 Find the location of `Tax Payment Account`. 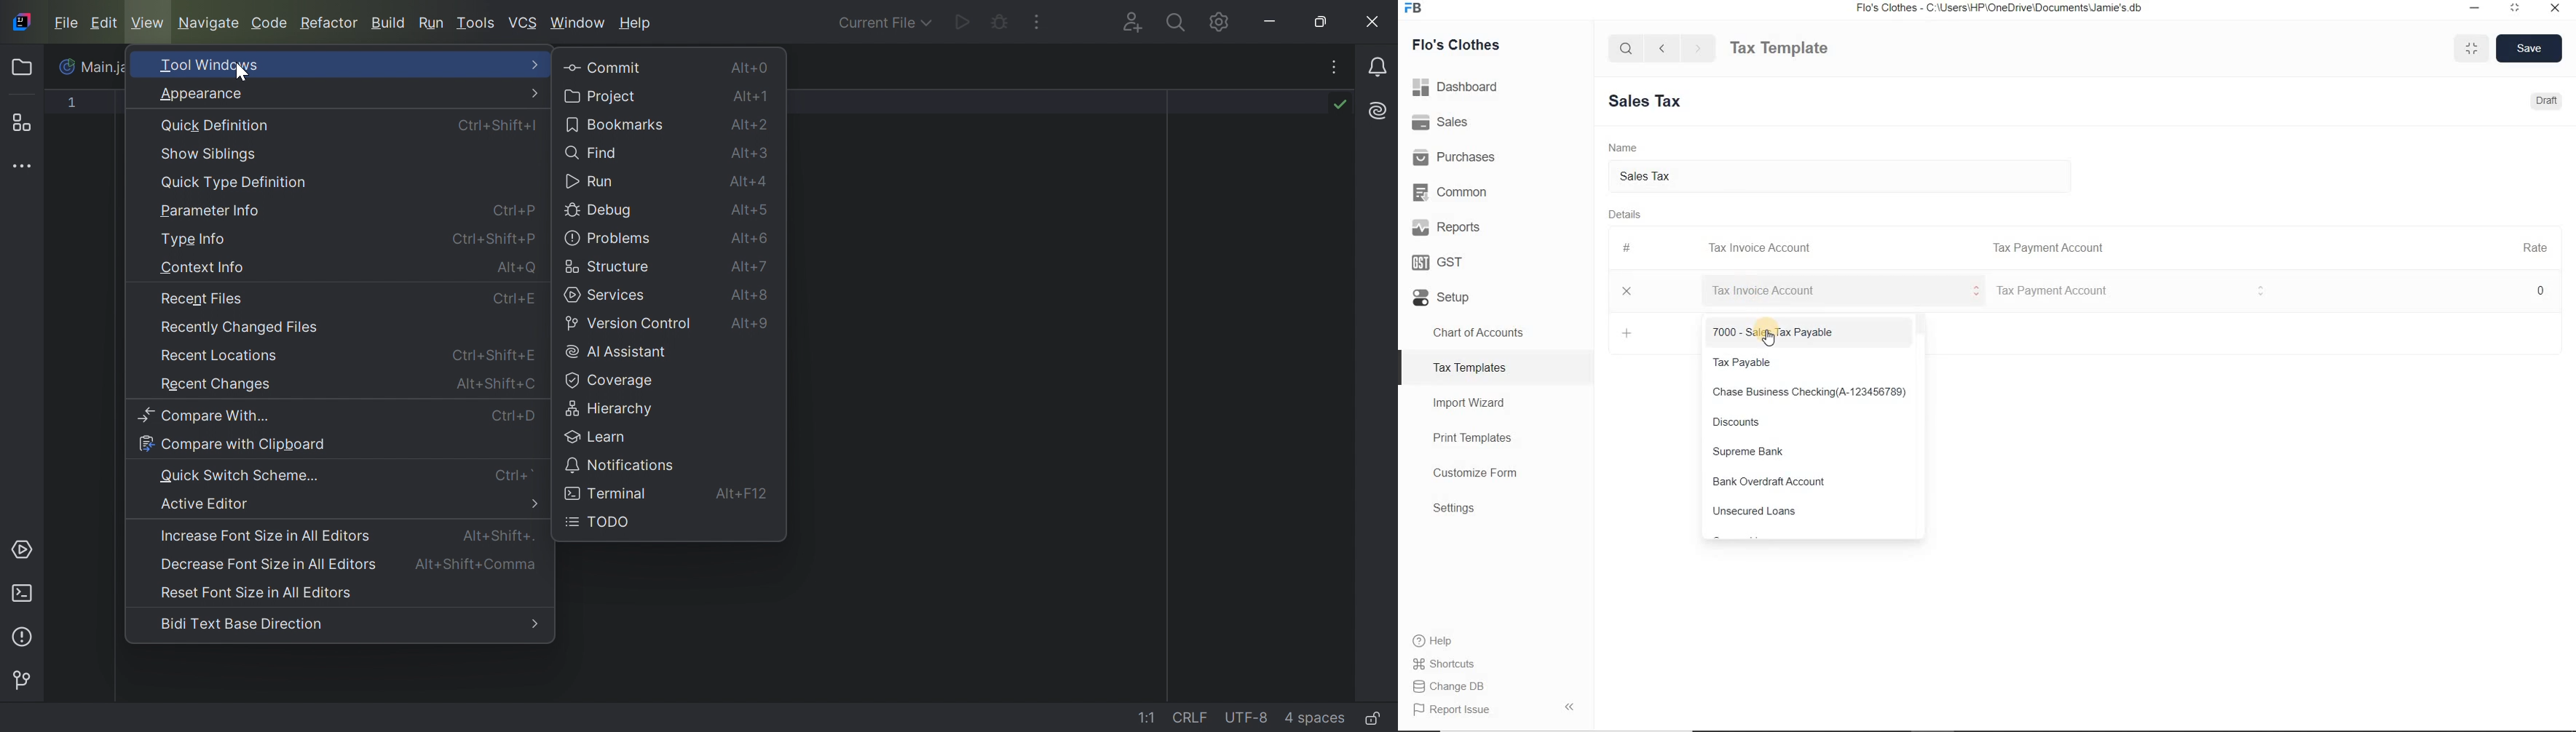

Tax Payment Account is located at coordinates (2047, 248).